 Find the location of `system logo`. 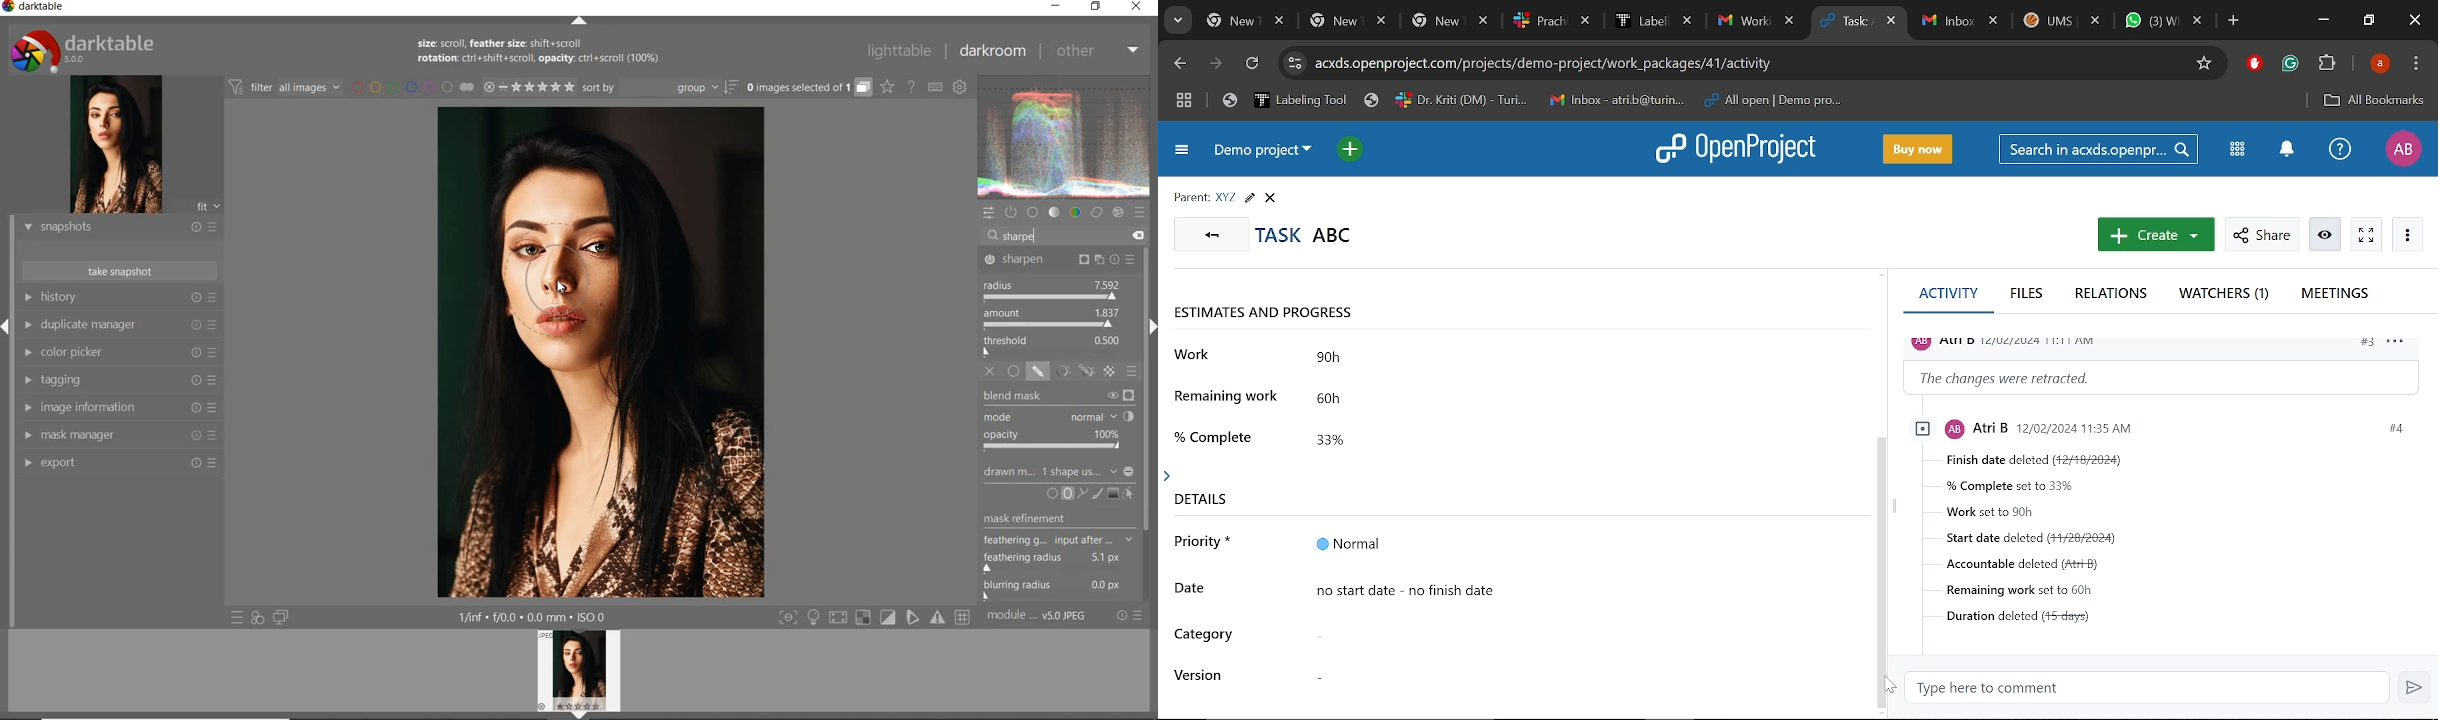

system logo is located at coordinates (85, 50).